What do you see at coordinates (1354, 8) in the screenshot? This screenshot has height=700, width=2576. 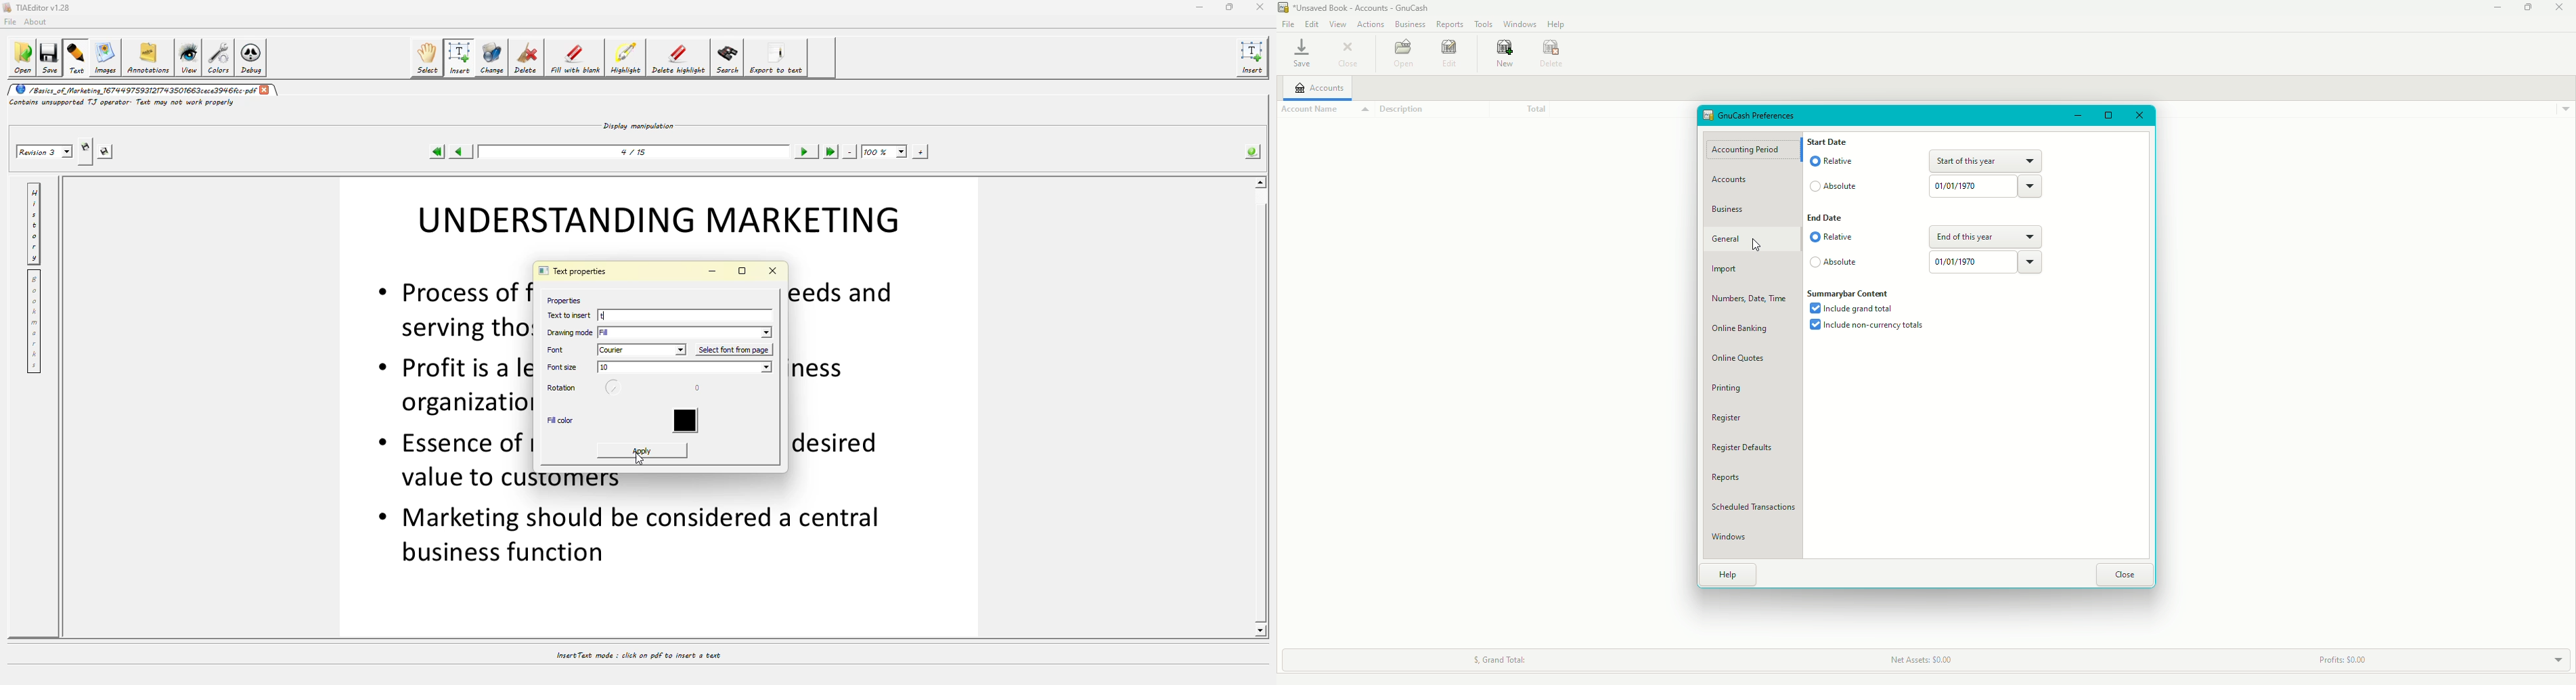 I see `GnuCash` at bounding box center [1354, 8].